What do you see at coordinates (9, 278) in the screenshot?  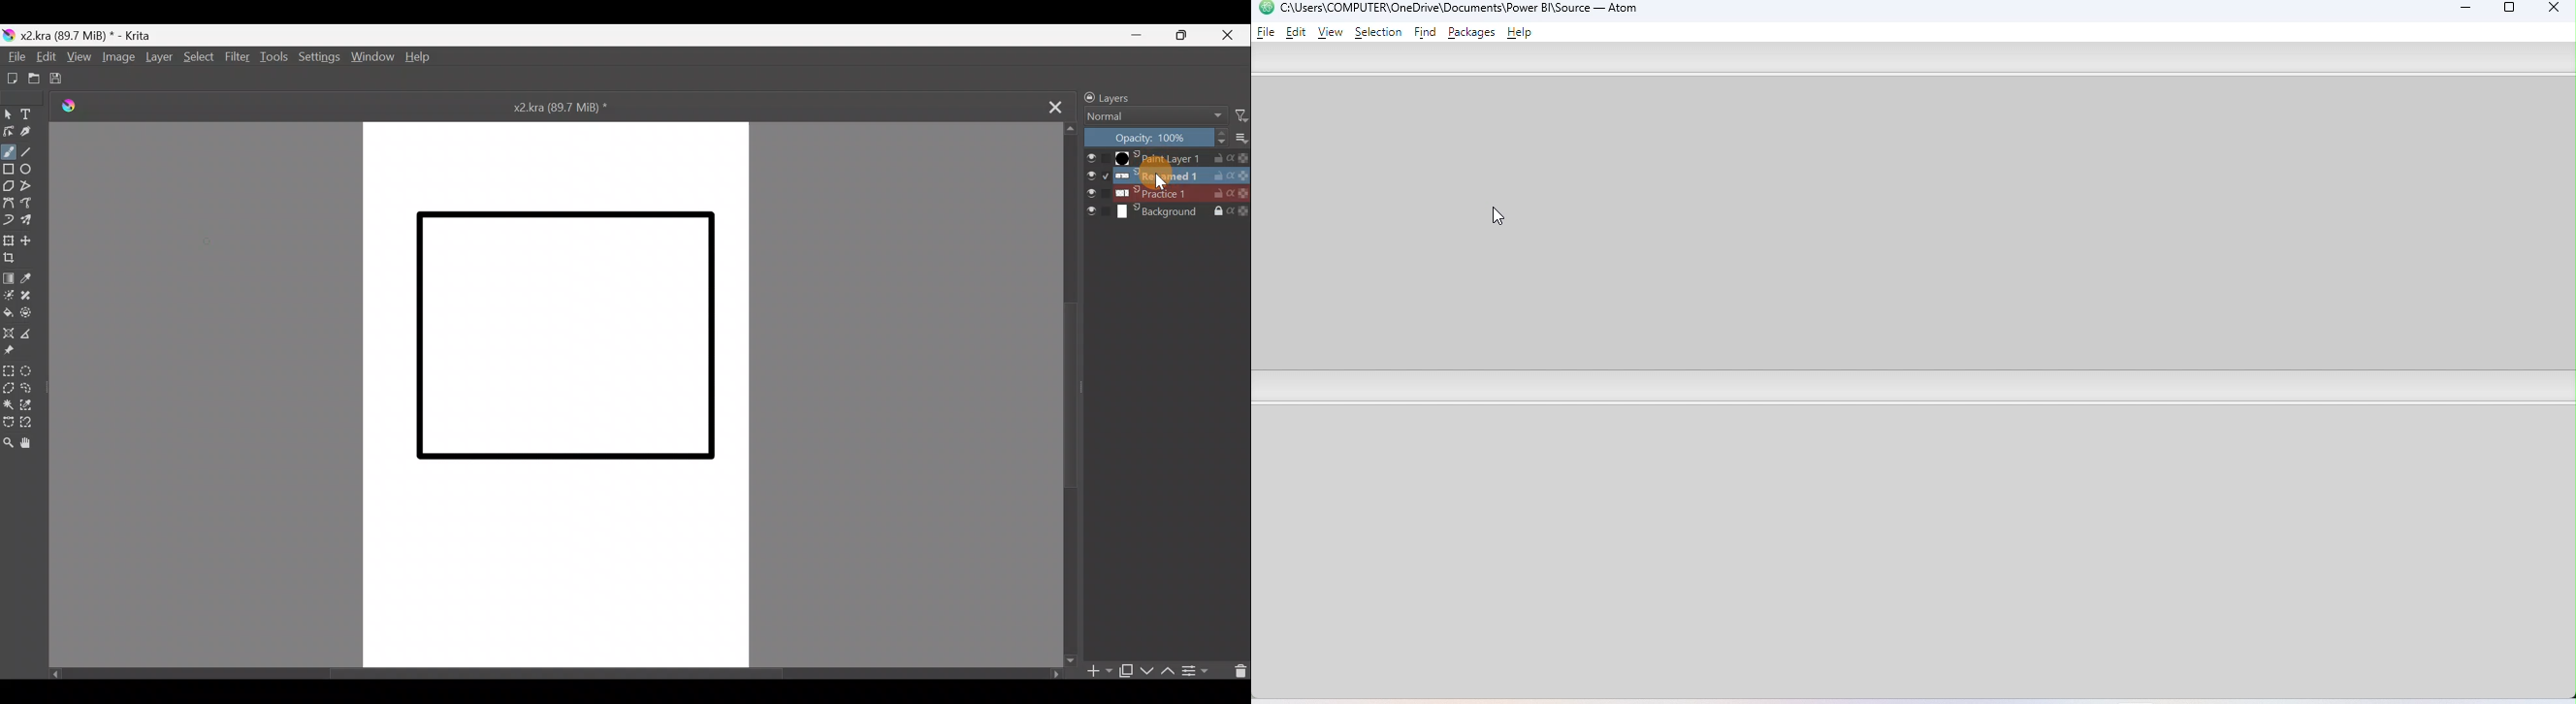 I see `Draw a gradient` at bounding box center [9, 278].